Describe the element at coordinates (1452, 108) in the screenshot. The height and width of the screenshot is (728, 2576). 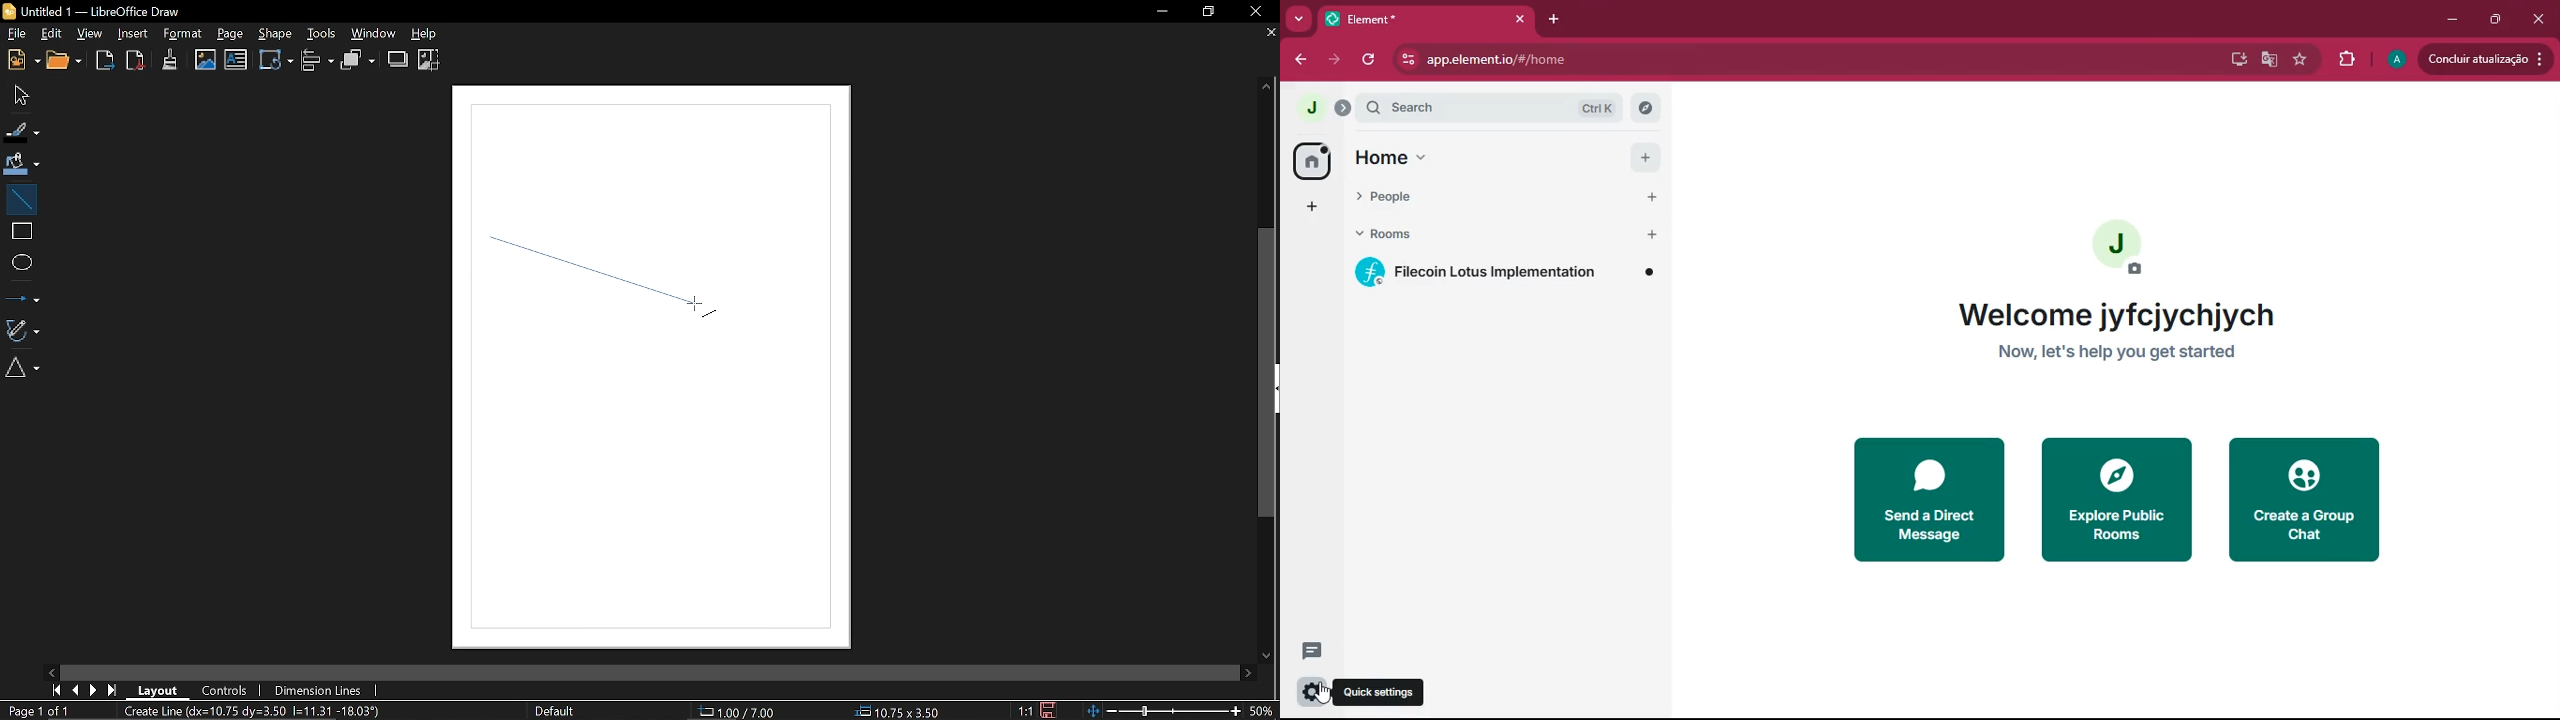
I see `search` at that location.